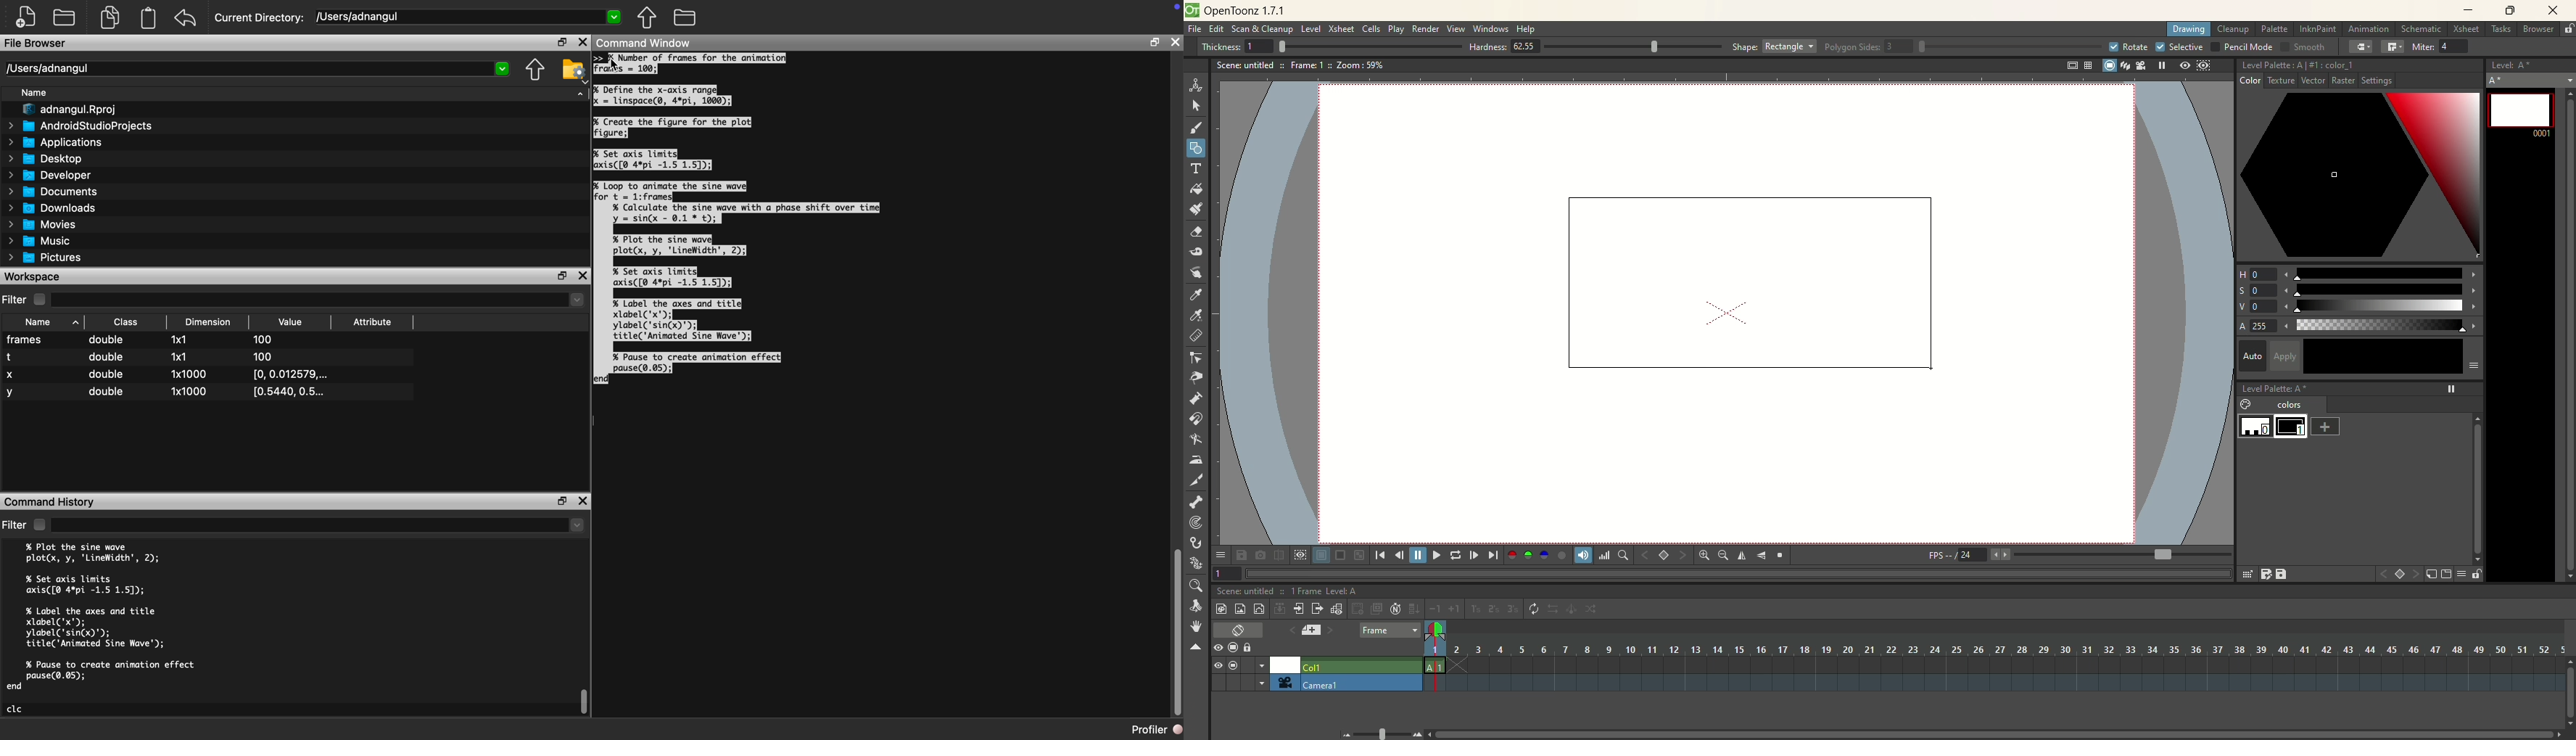 The height and width of the screenshot is (756, 2576). I want to click on col1, so click(1361, 663).